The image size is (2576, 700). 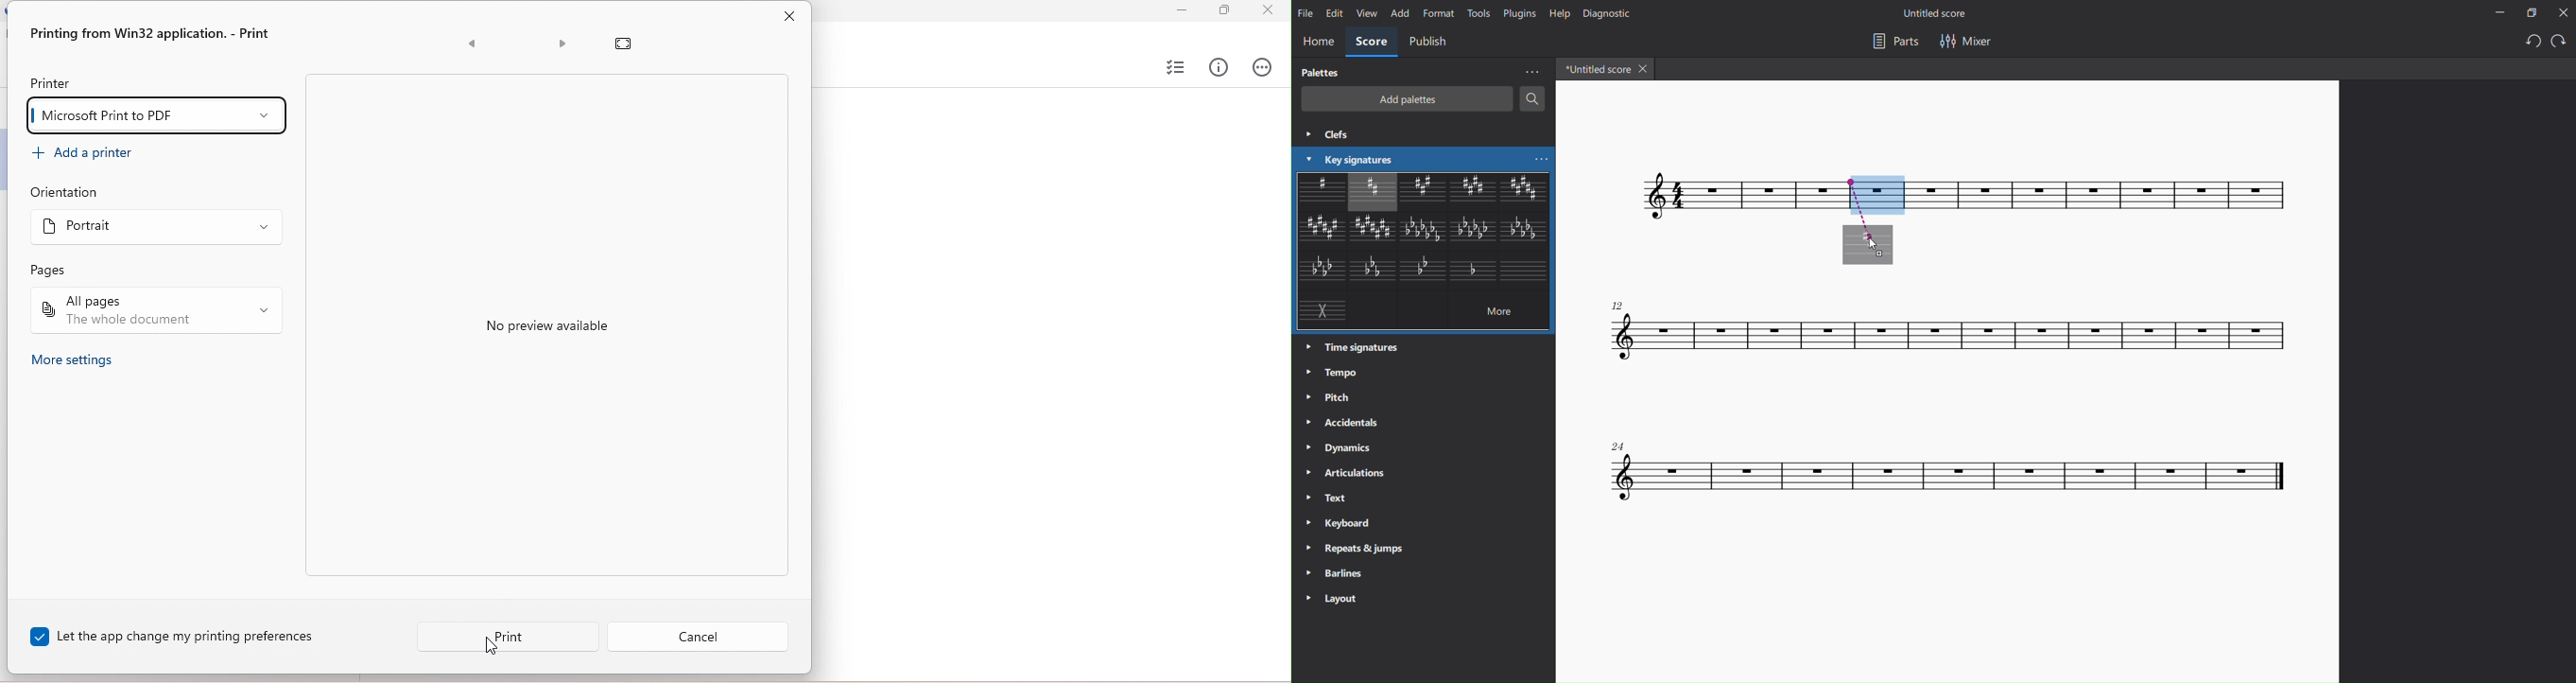 I want to click on let the app change my printing preferences, so click(x=171, y=636).